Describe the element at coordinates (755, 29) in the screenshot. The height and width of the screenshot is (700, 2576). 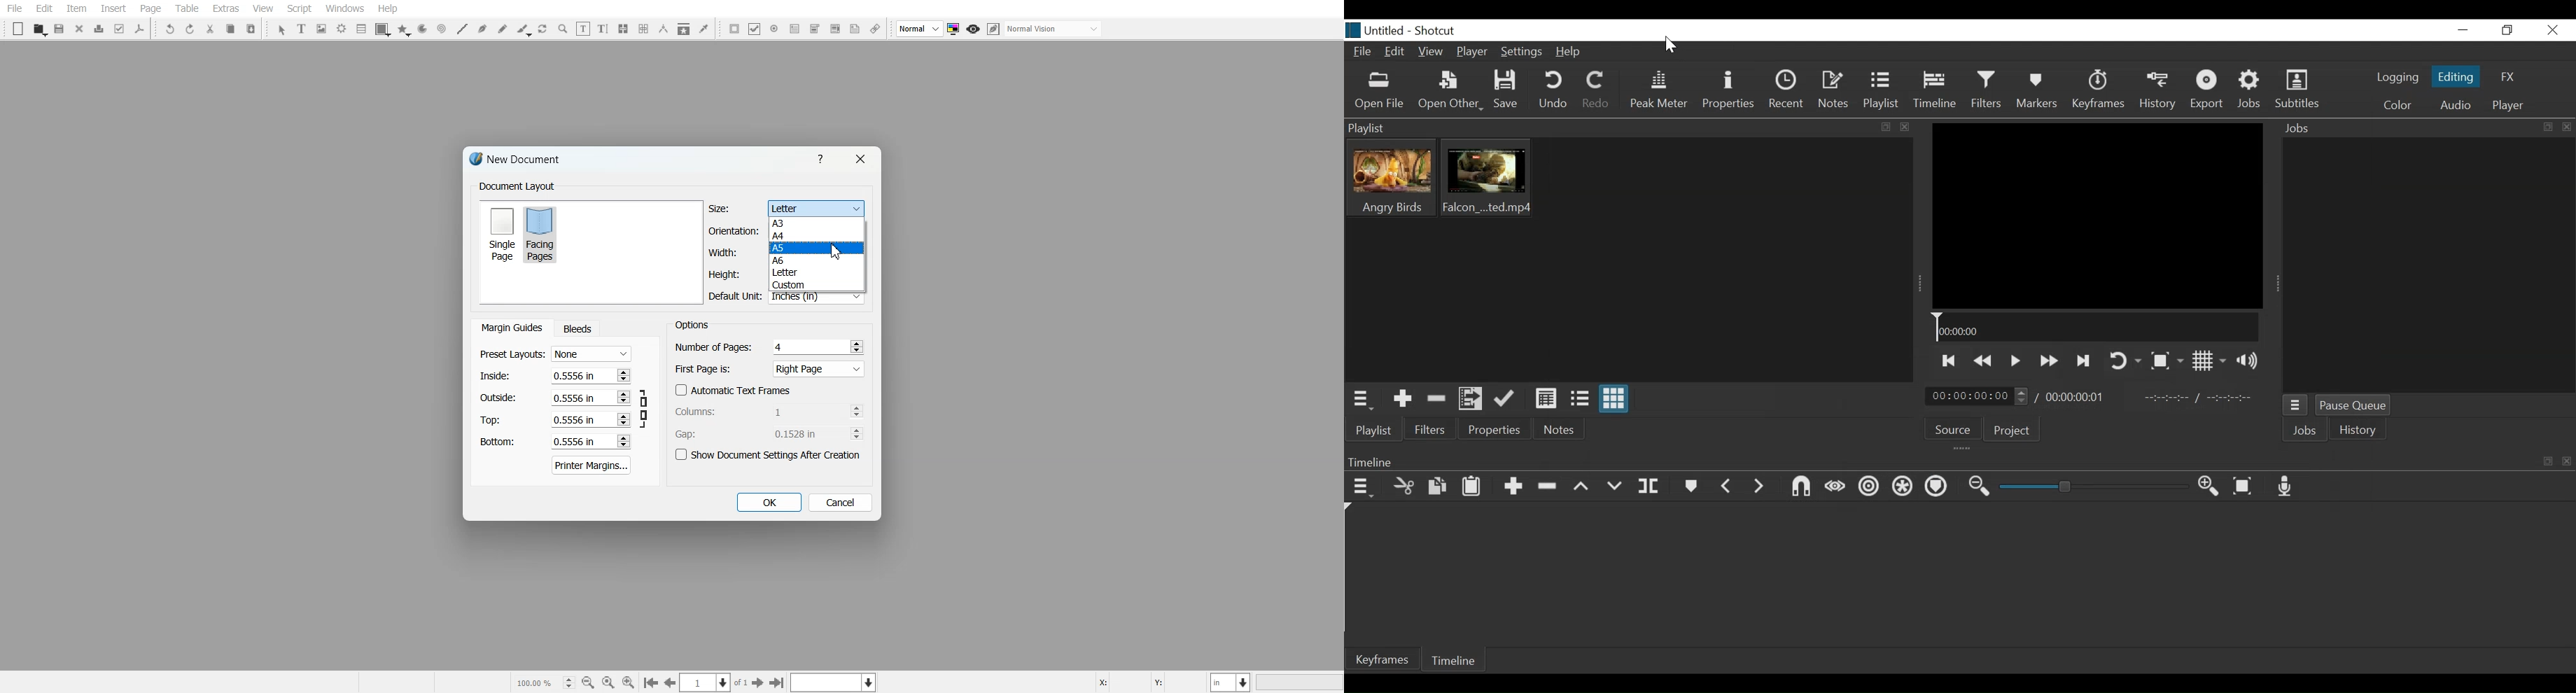
I see `PDF Check Box` at that location.